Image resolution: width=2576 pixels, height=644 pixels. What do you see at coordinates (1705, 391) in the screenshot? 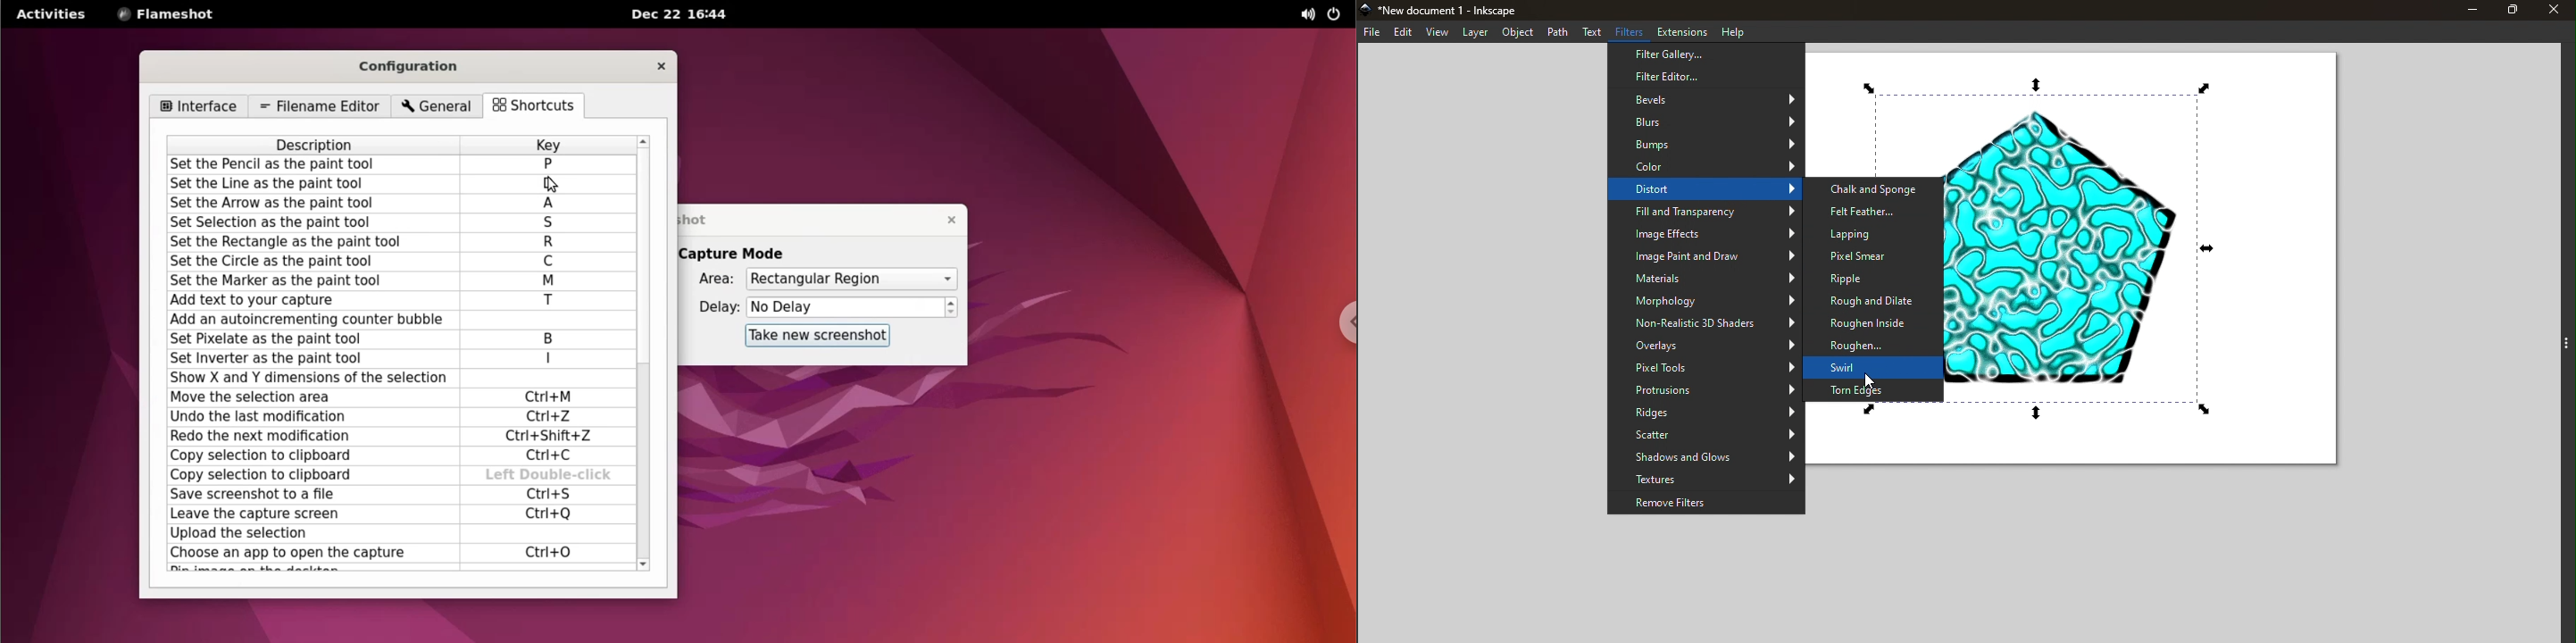
I see `Protrusions` at bounding box center [1705, 391].